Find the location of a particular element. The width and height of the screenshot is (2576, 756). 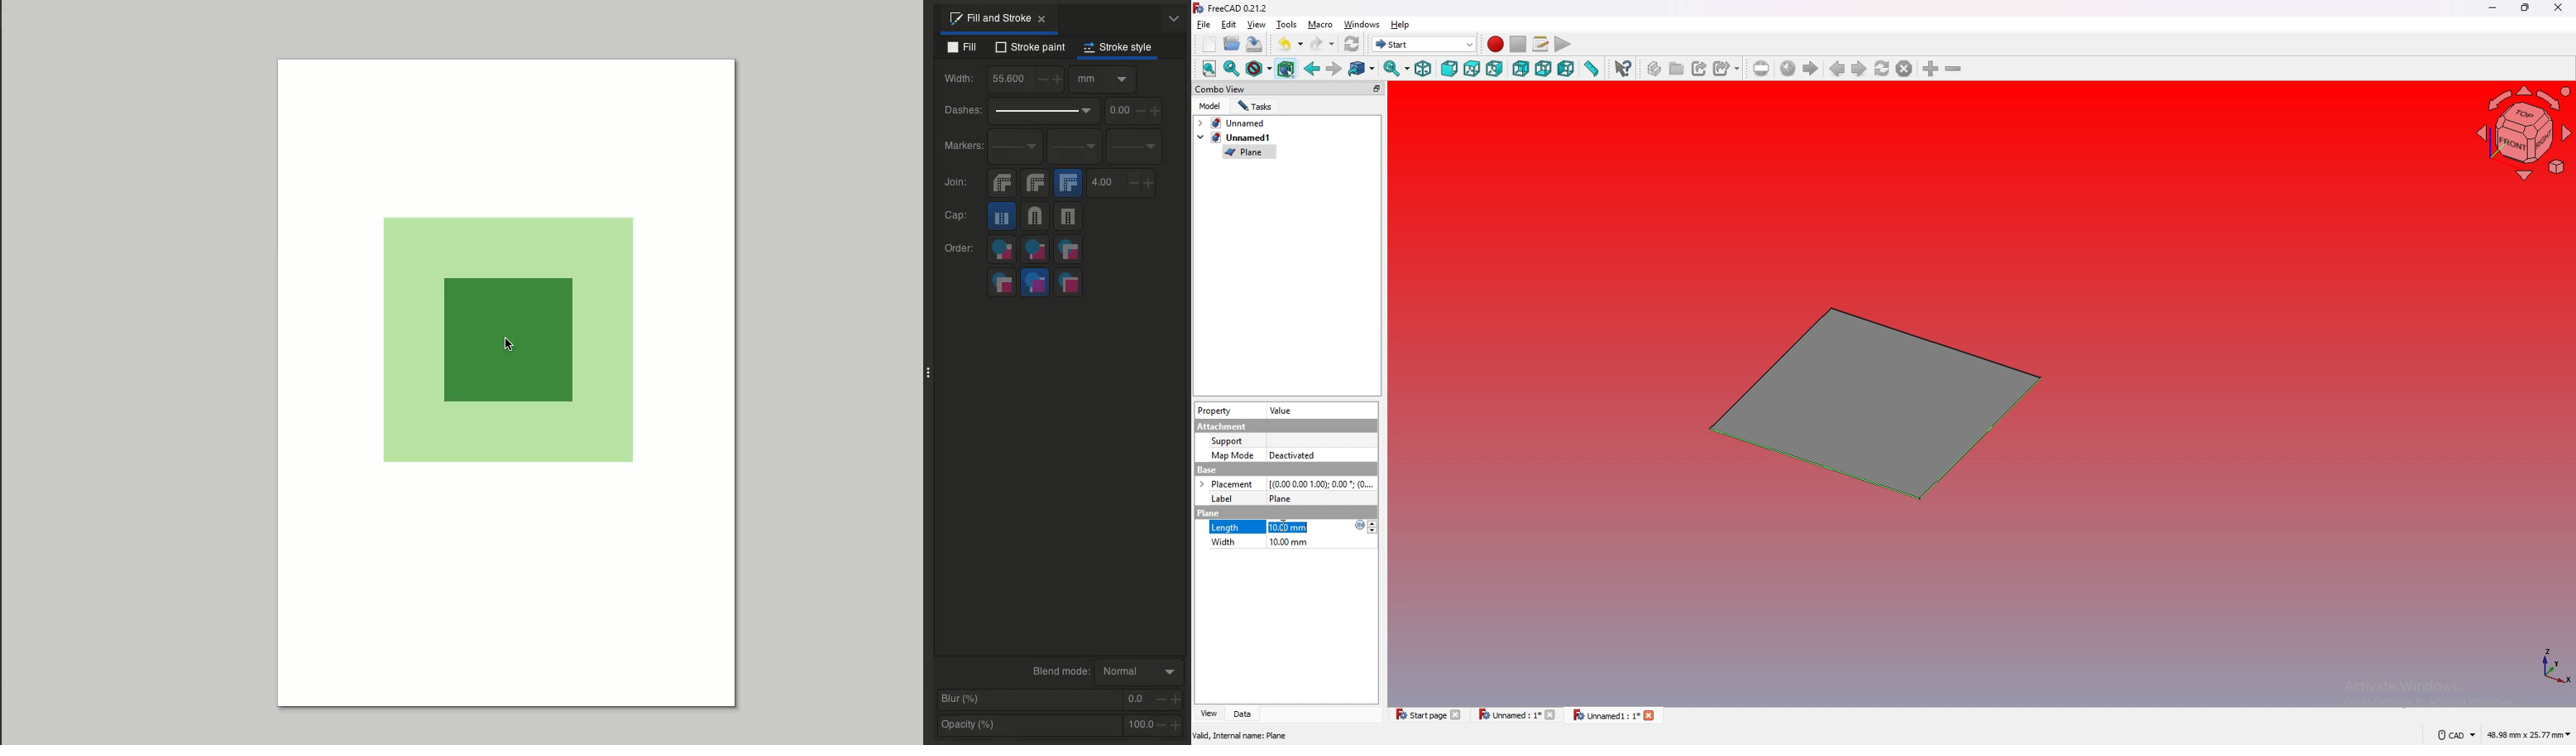

Fill, markers, stroke is located at coordinates (1069, 251).